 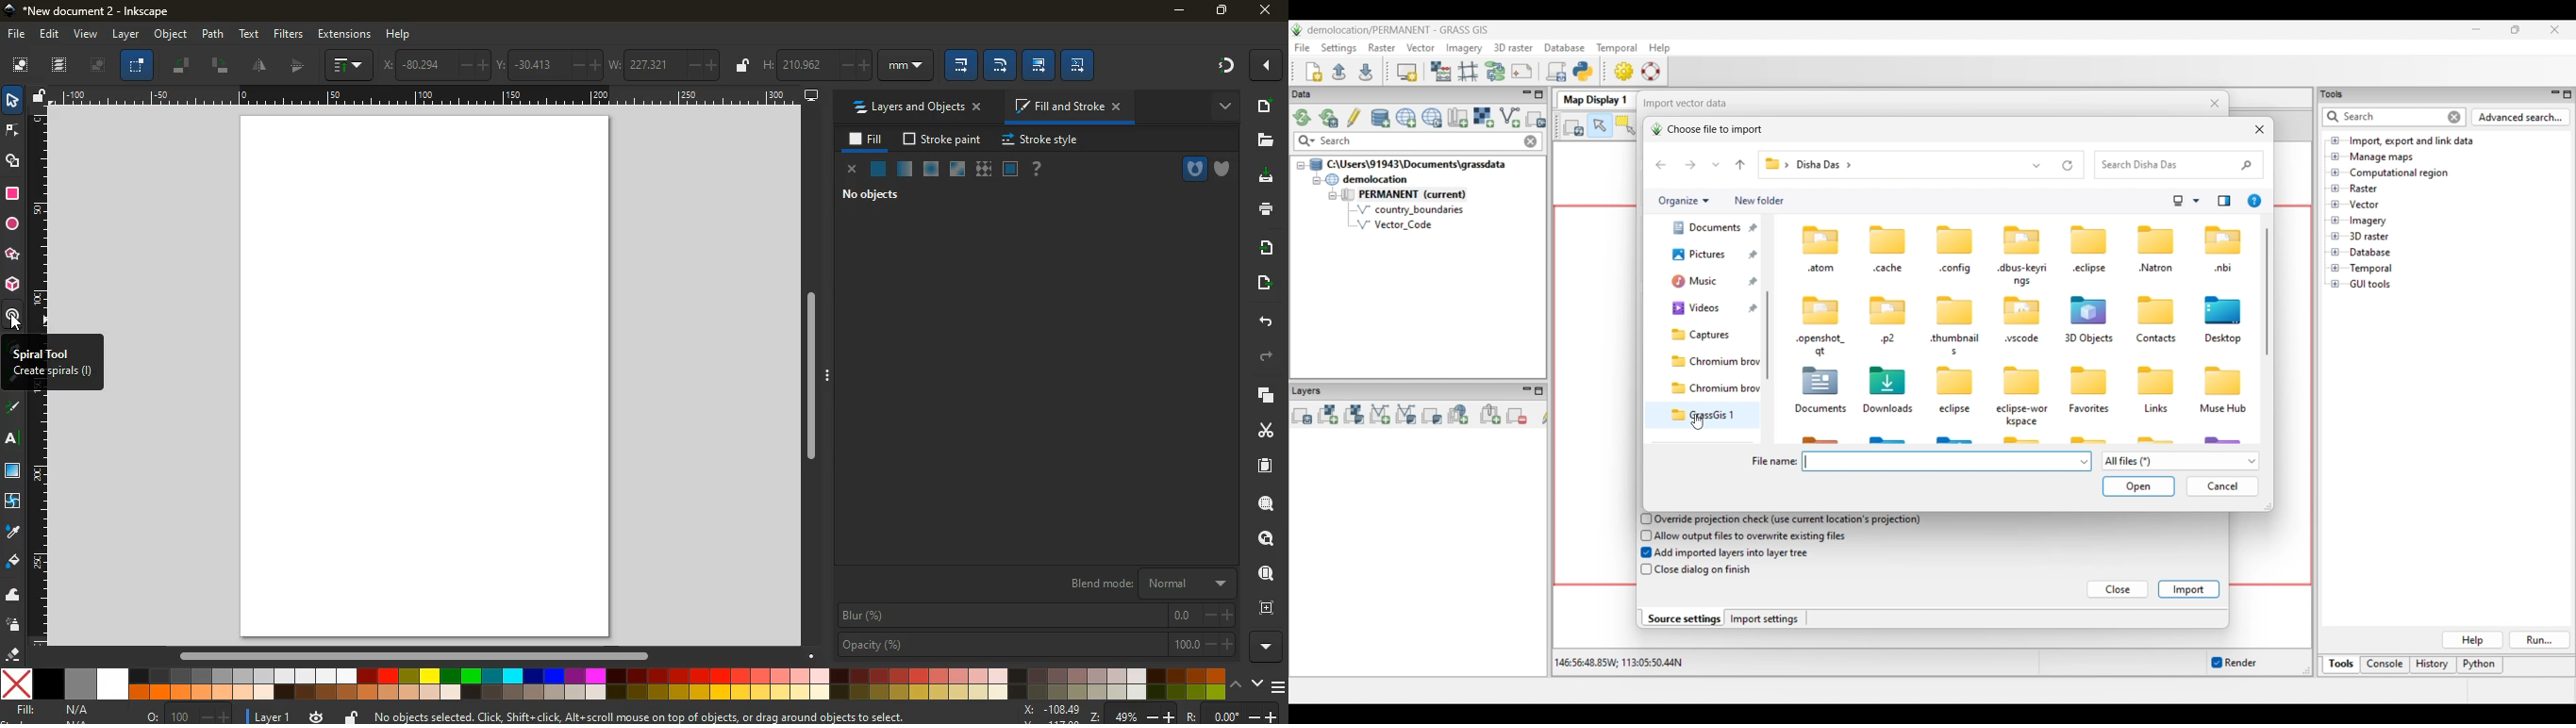 I want to click on cut, so click(x=1257, y=431).